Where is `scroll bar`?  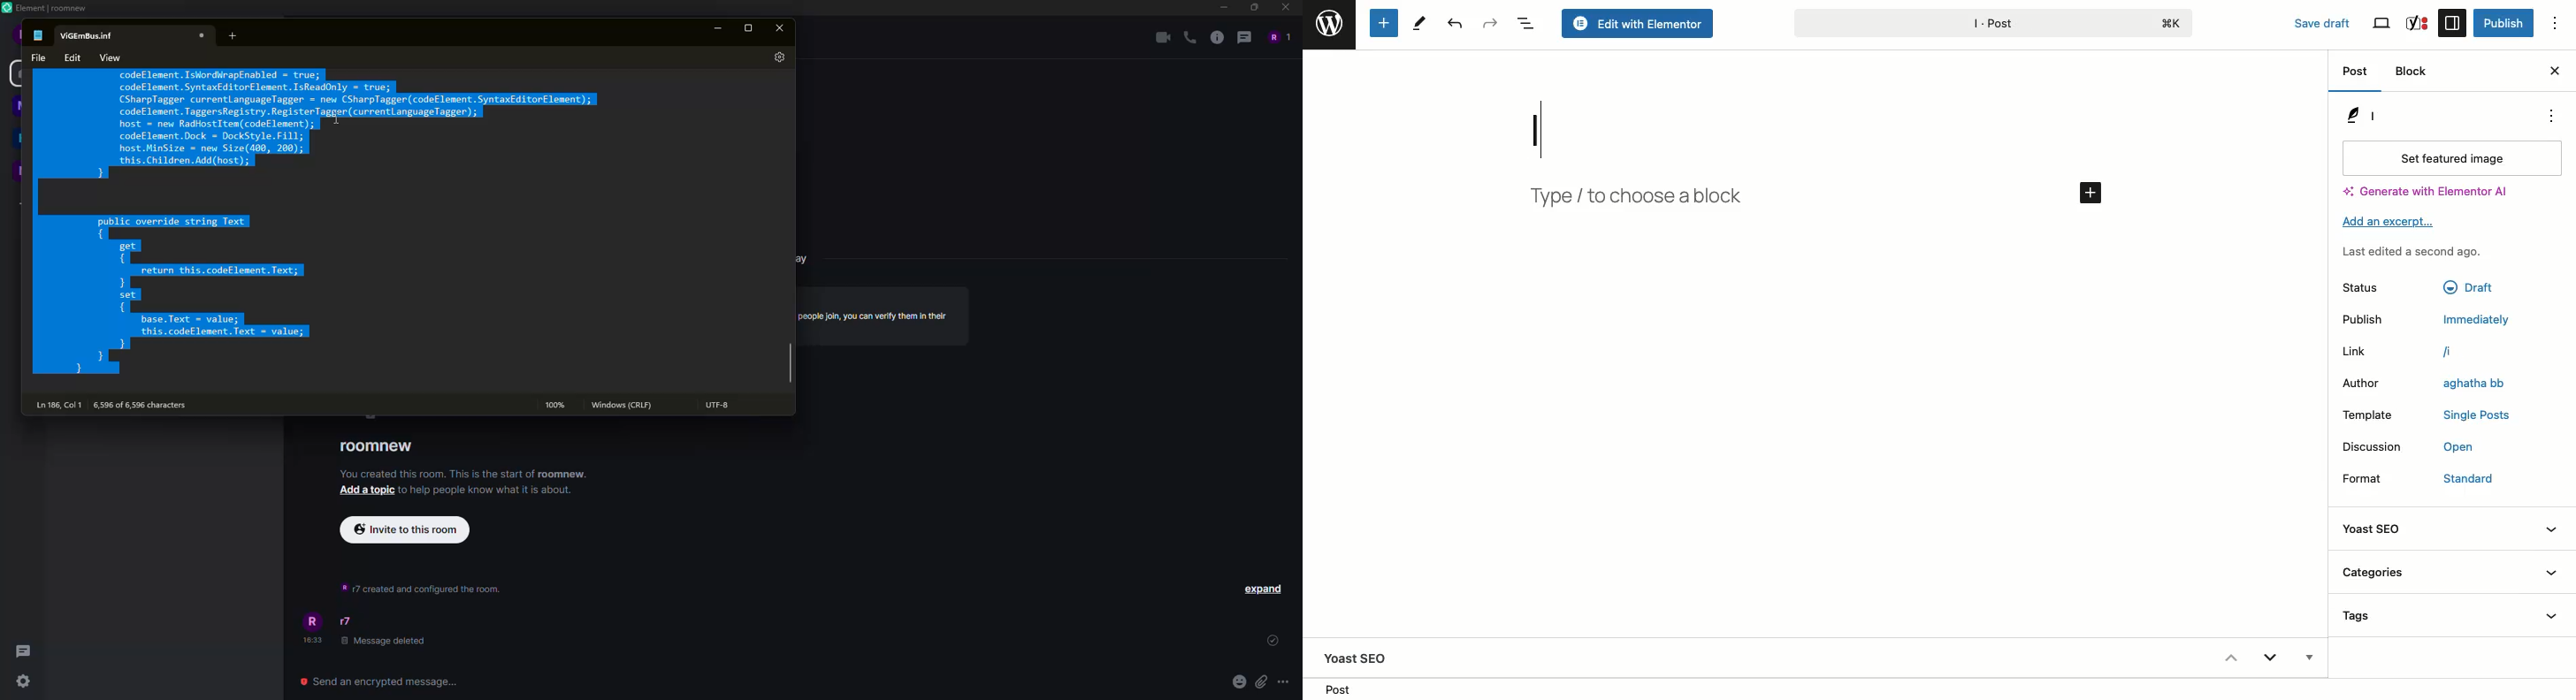
scroll bar is located at coordinates (791, 366).